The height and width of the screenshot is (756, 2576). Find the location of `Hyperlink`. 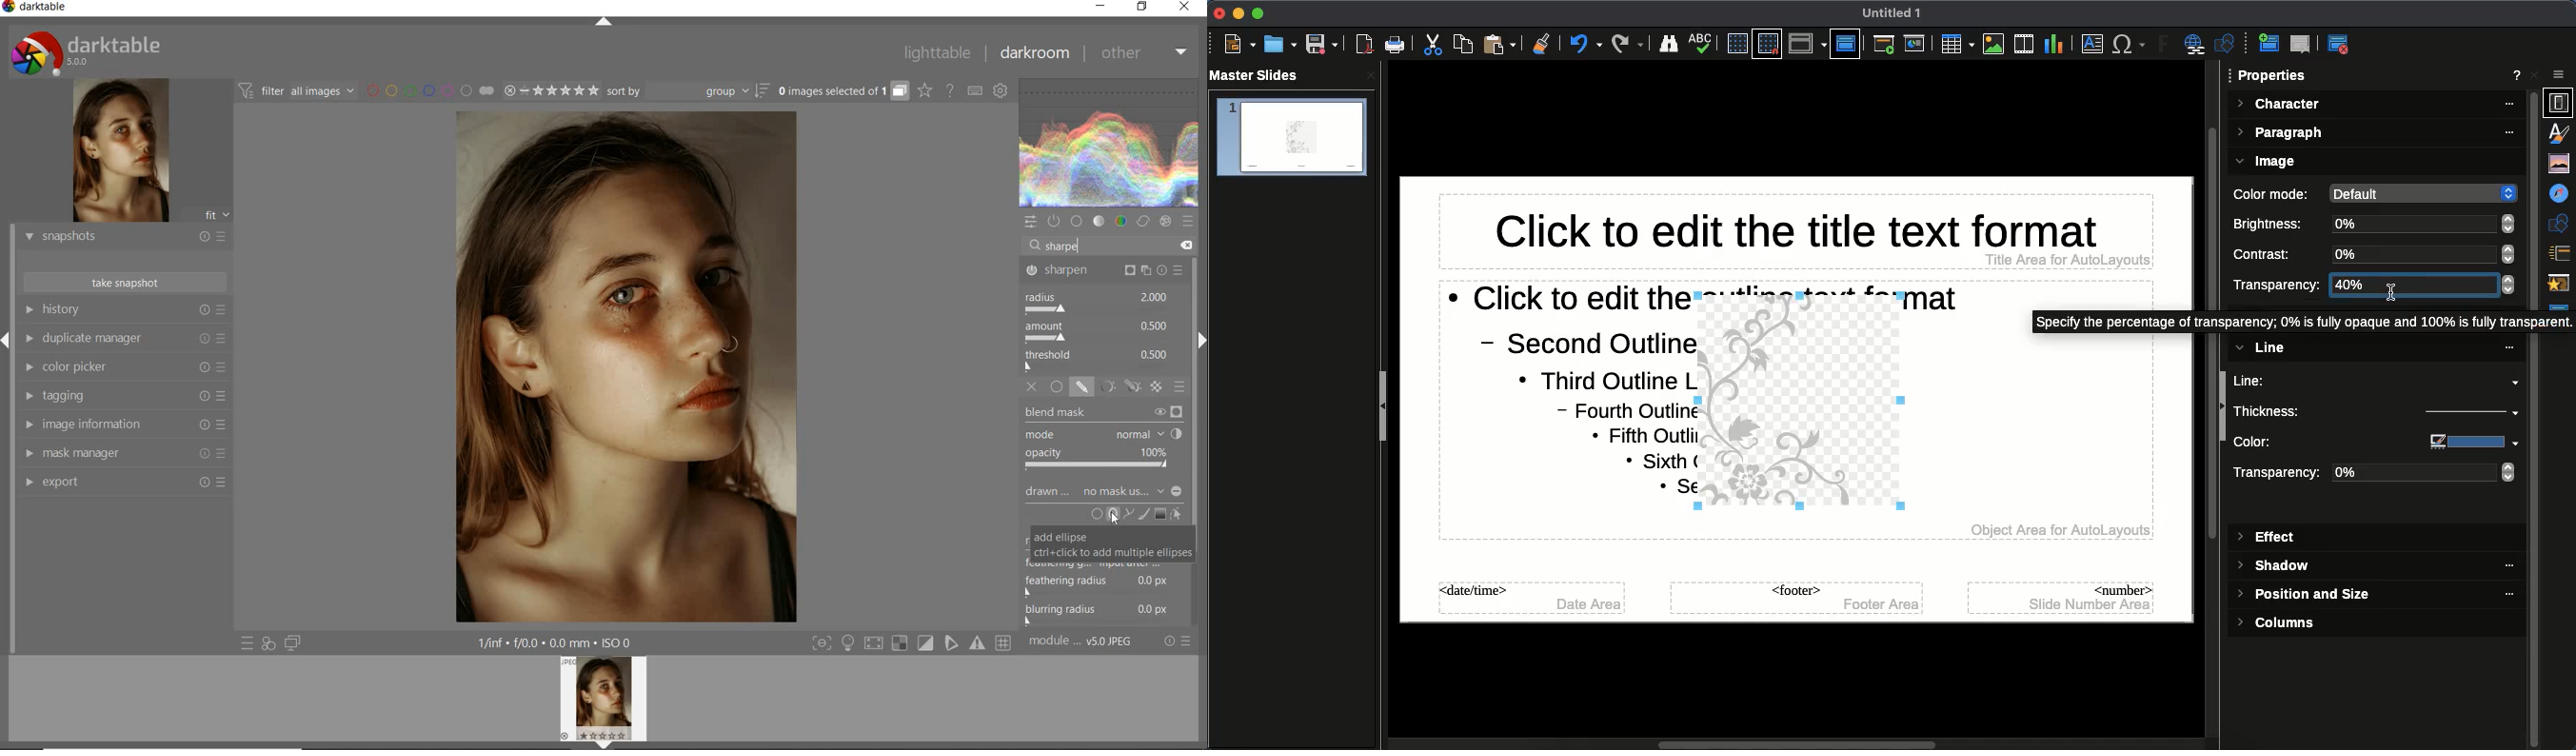

Hyperlink is located at coordinates (2197, 46).